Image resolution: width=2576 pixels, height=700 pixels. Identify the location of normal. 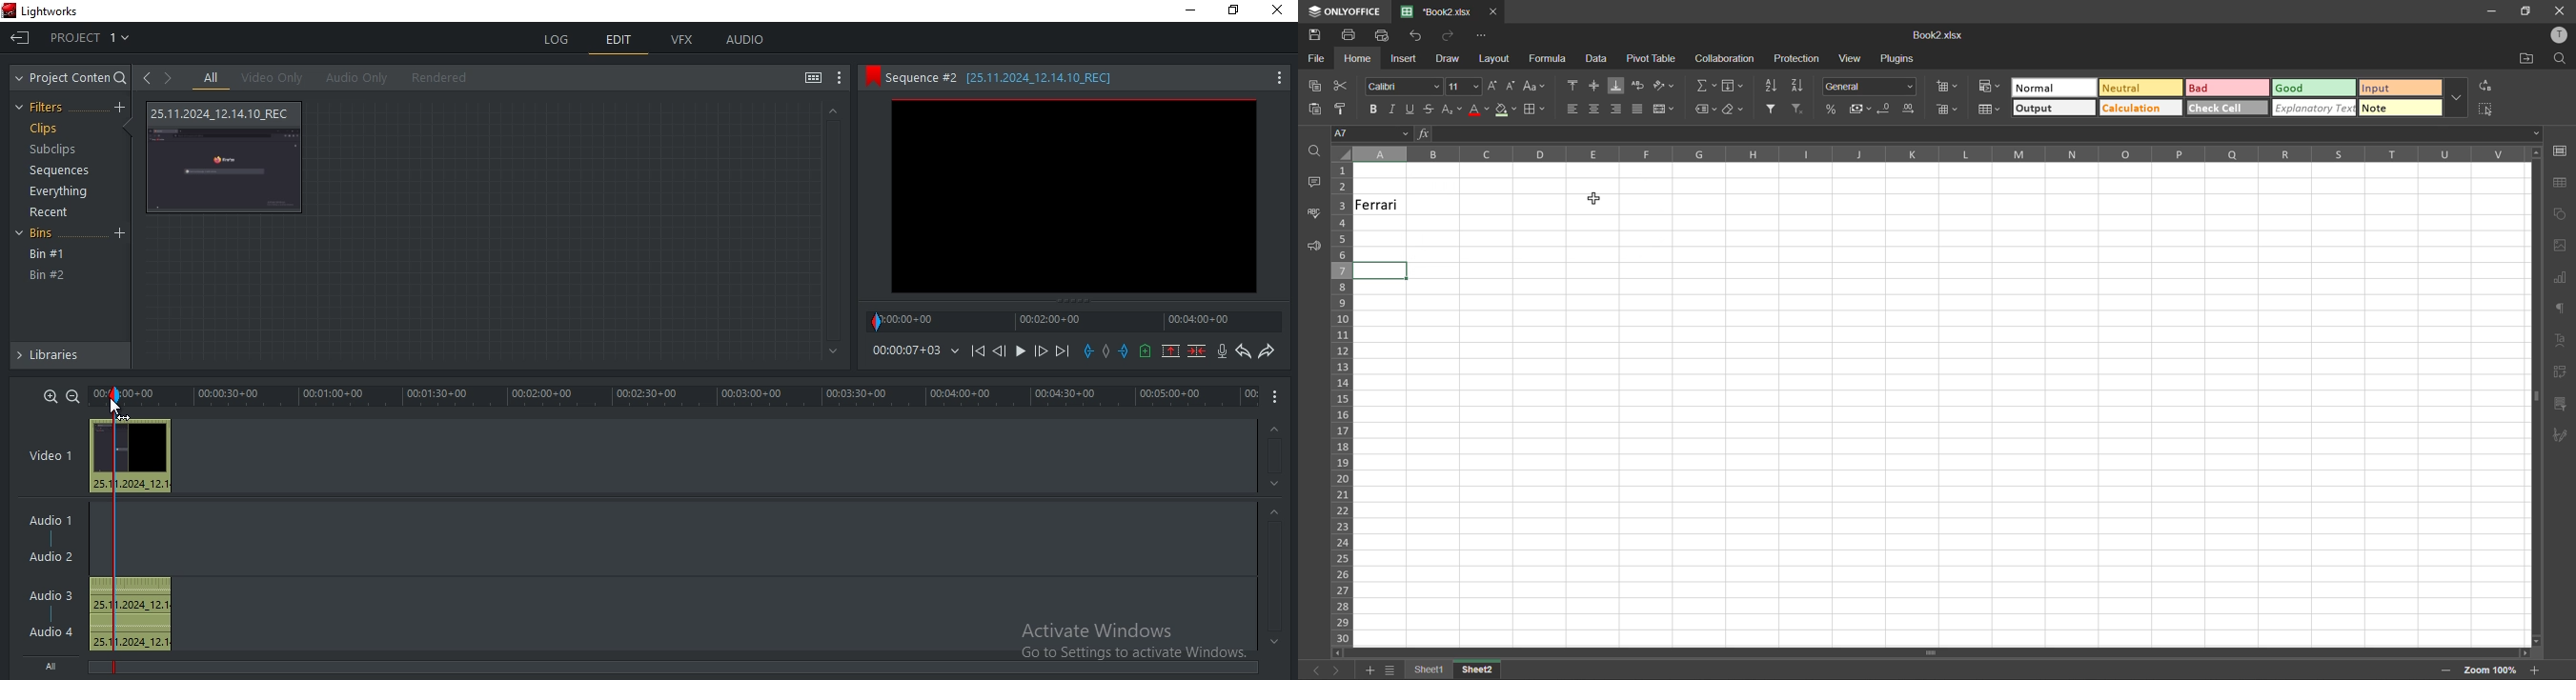
(2055, 87).